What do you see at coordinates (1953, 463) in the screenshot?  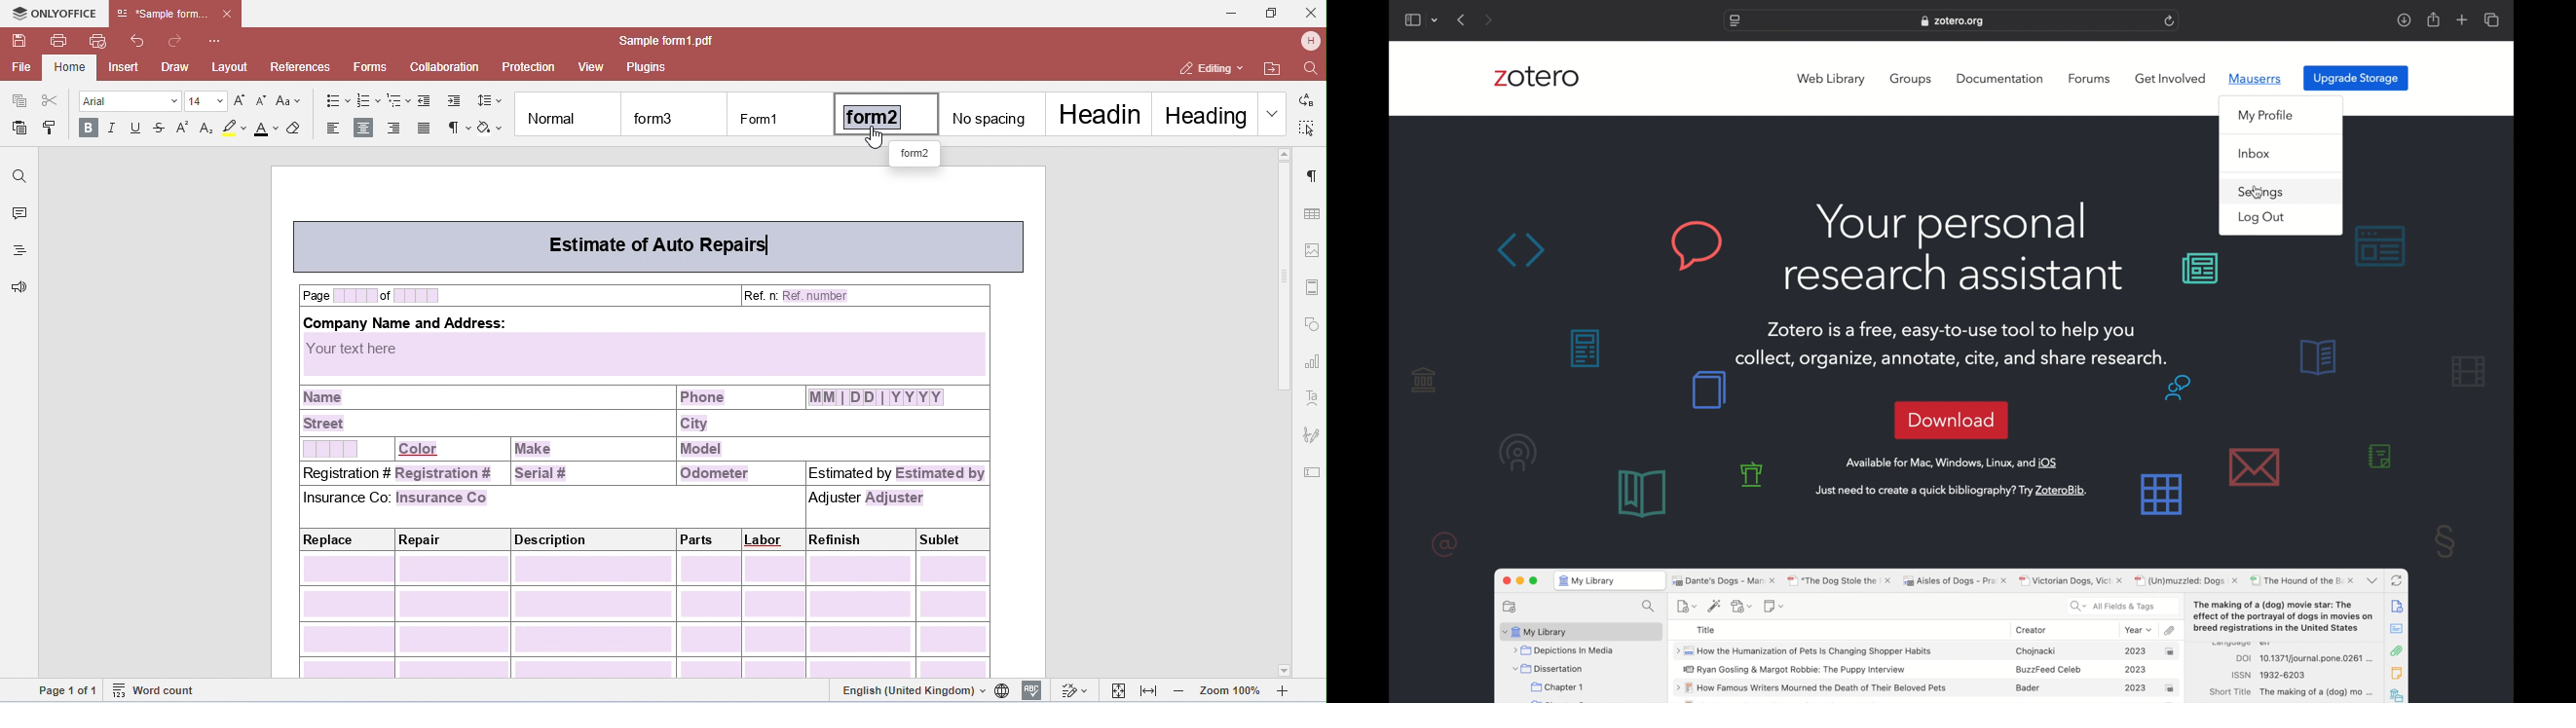 I see `available for mac windows linux and OS` at bounding box center [1953, 463].